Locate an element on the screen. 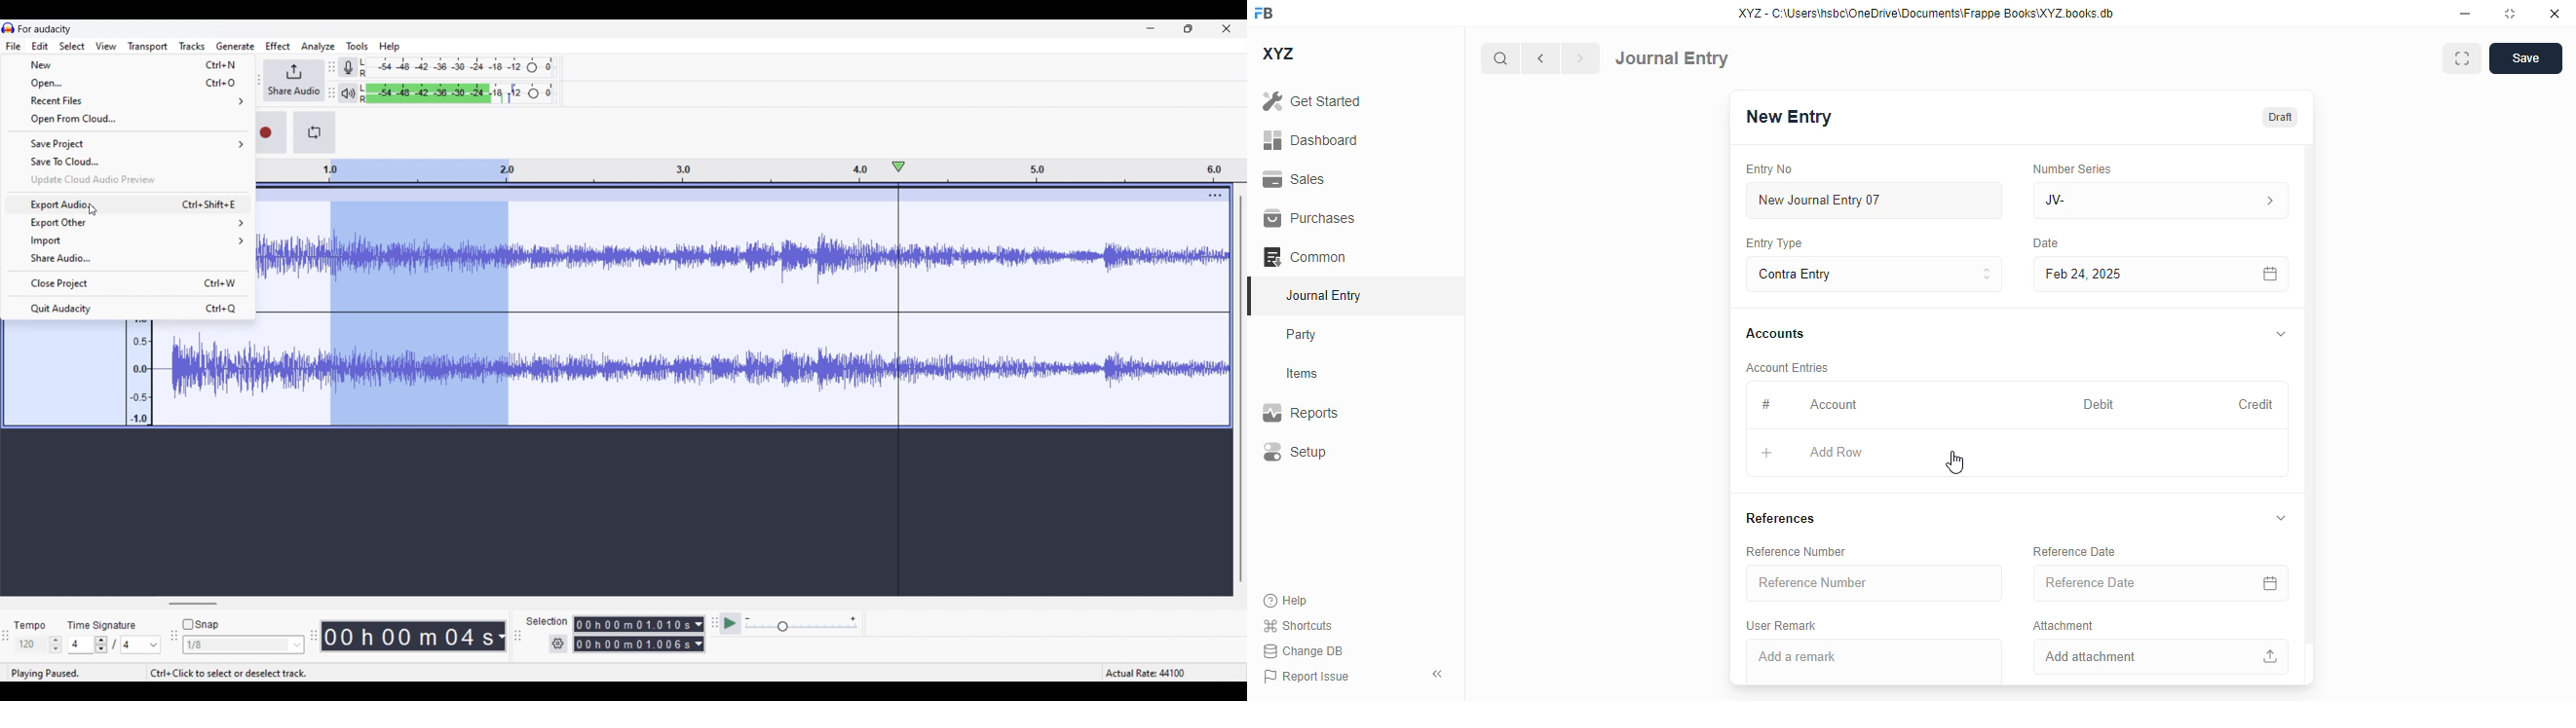  Quit Audacity is located at coordinates (127, 308).